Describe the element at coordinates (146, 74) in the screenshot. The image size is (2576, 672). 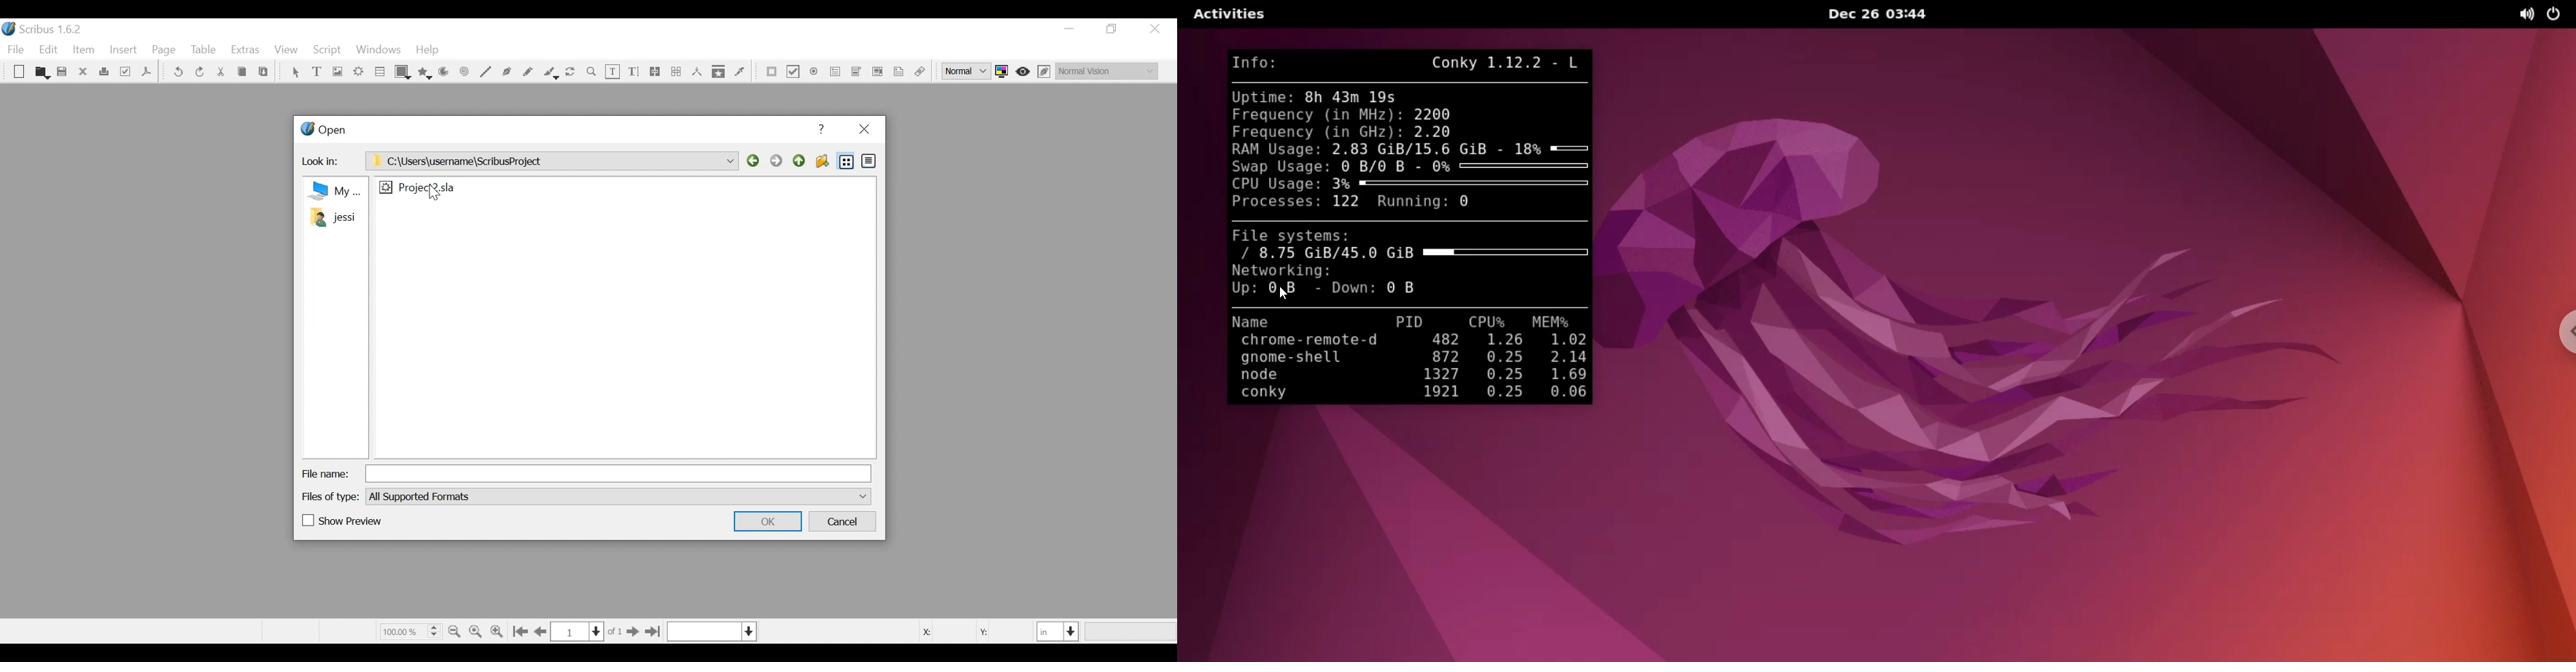
I see `Save as PDF` at that location.